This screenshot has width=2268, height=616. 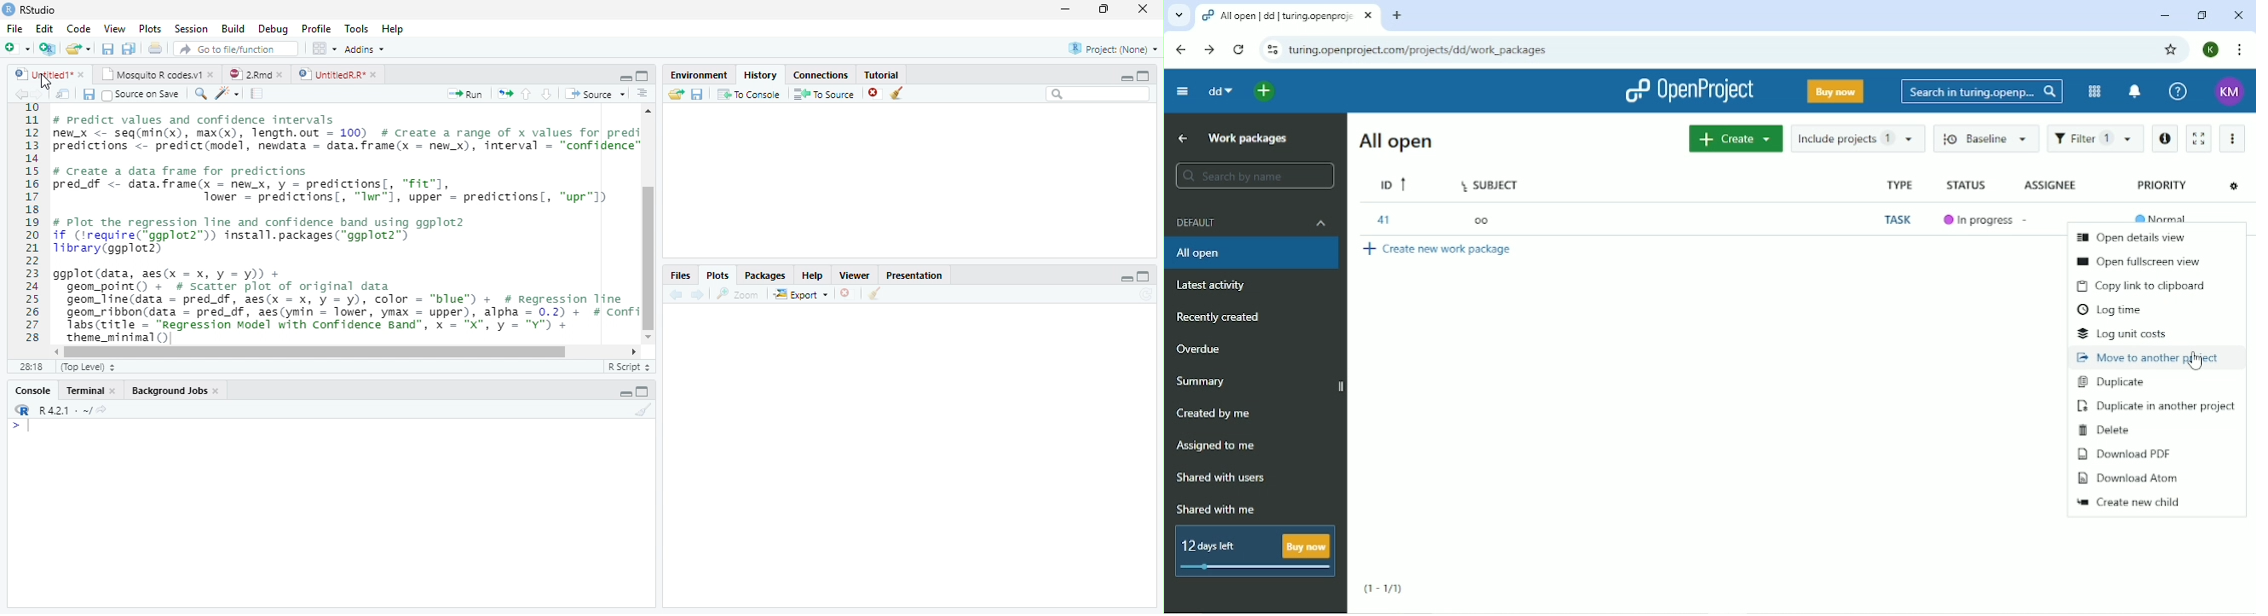 What do you see at coordinates (32, 425) in the screenshot?
I see `Cursor` at bounding box center [32, 425].